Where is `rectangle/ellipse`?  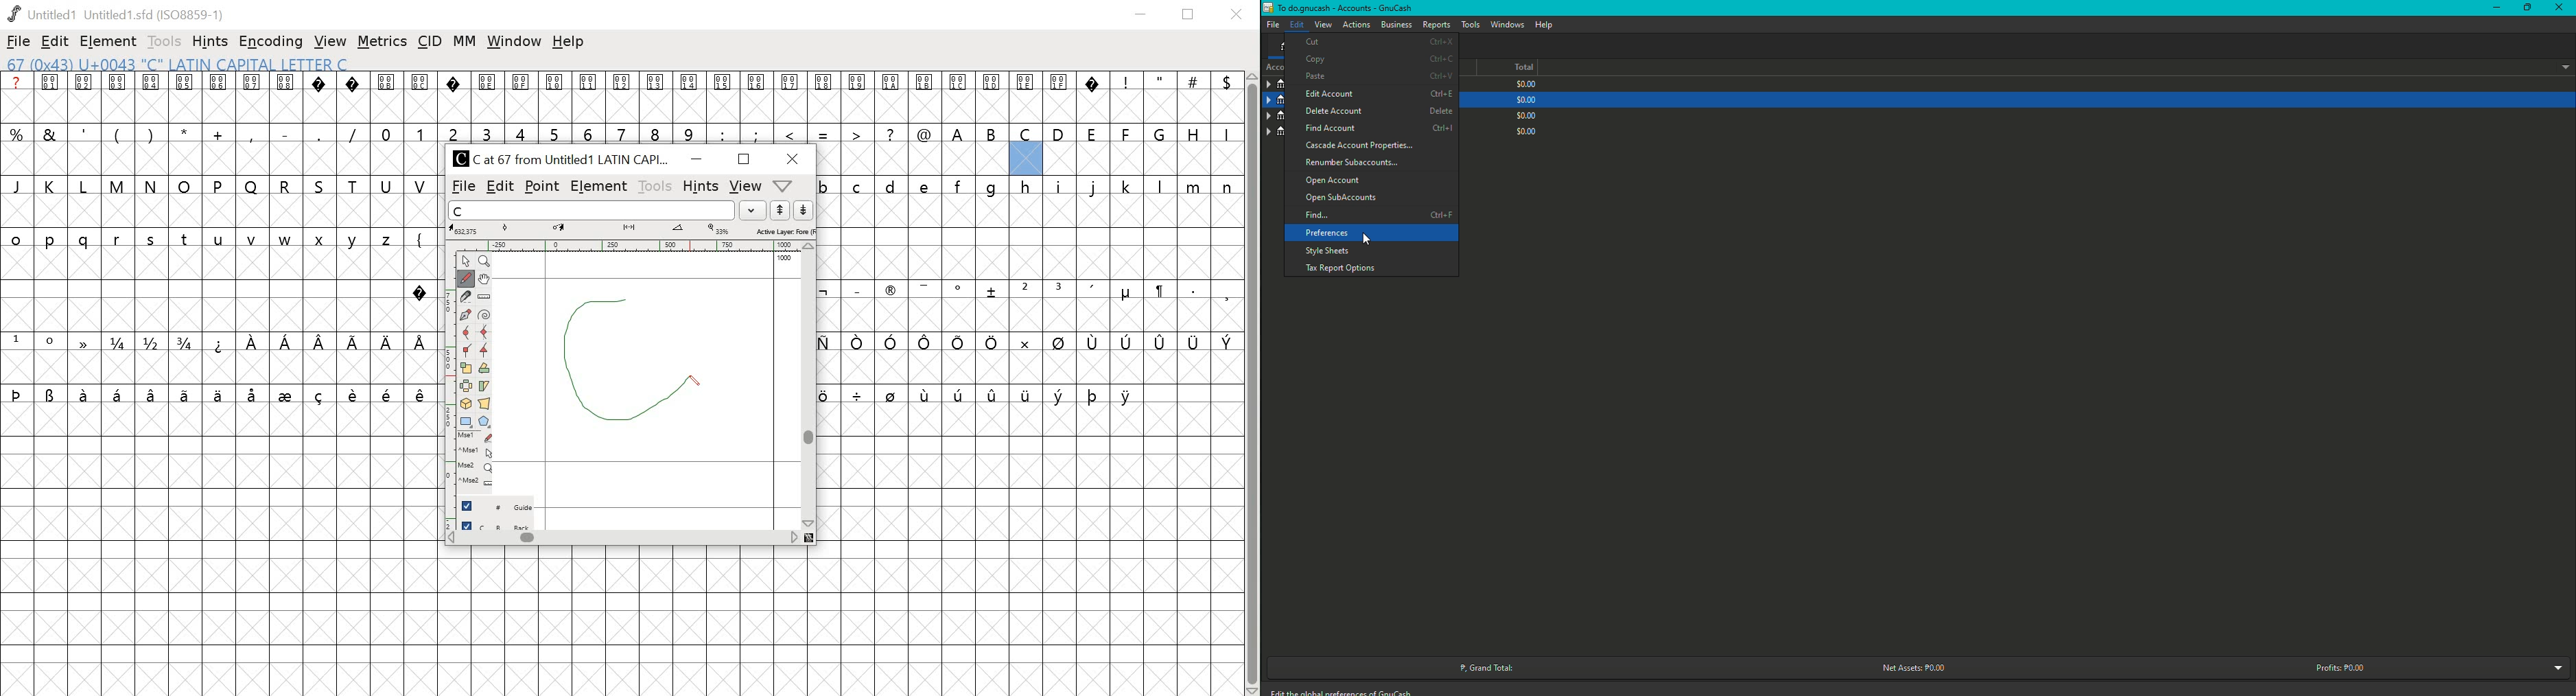 rectangle/ellipse is located at coordinates (468, 421).